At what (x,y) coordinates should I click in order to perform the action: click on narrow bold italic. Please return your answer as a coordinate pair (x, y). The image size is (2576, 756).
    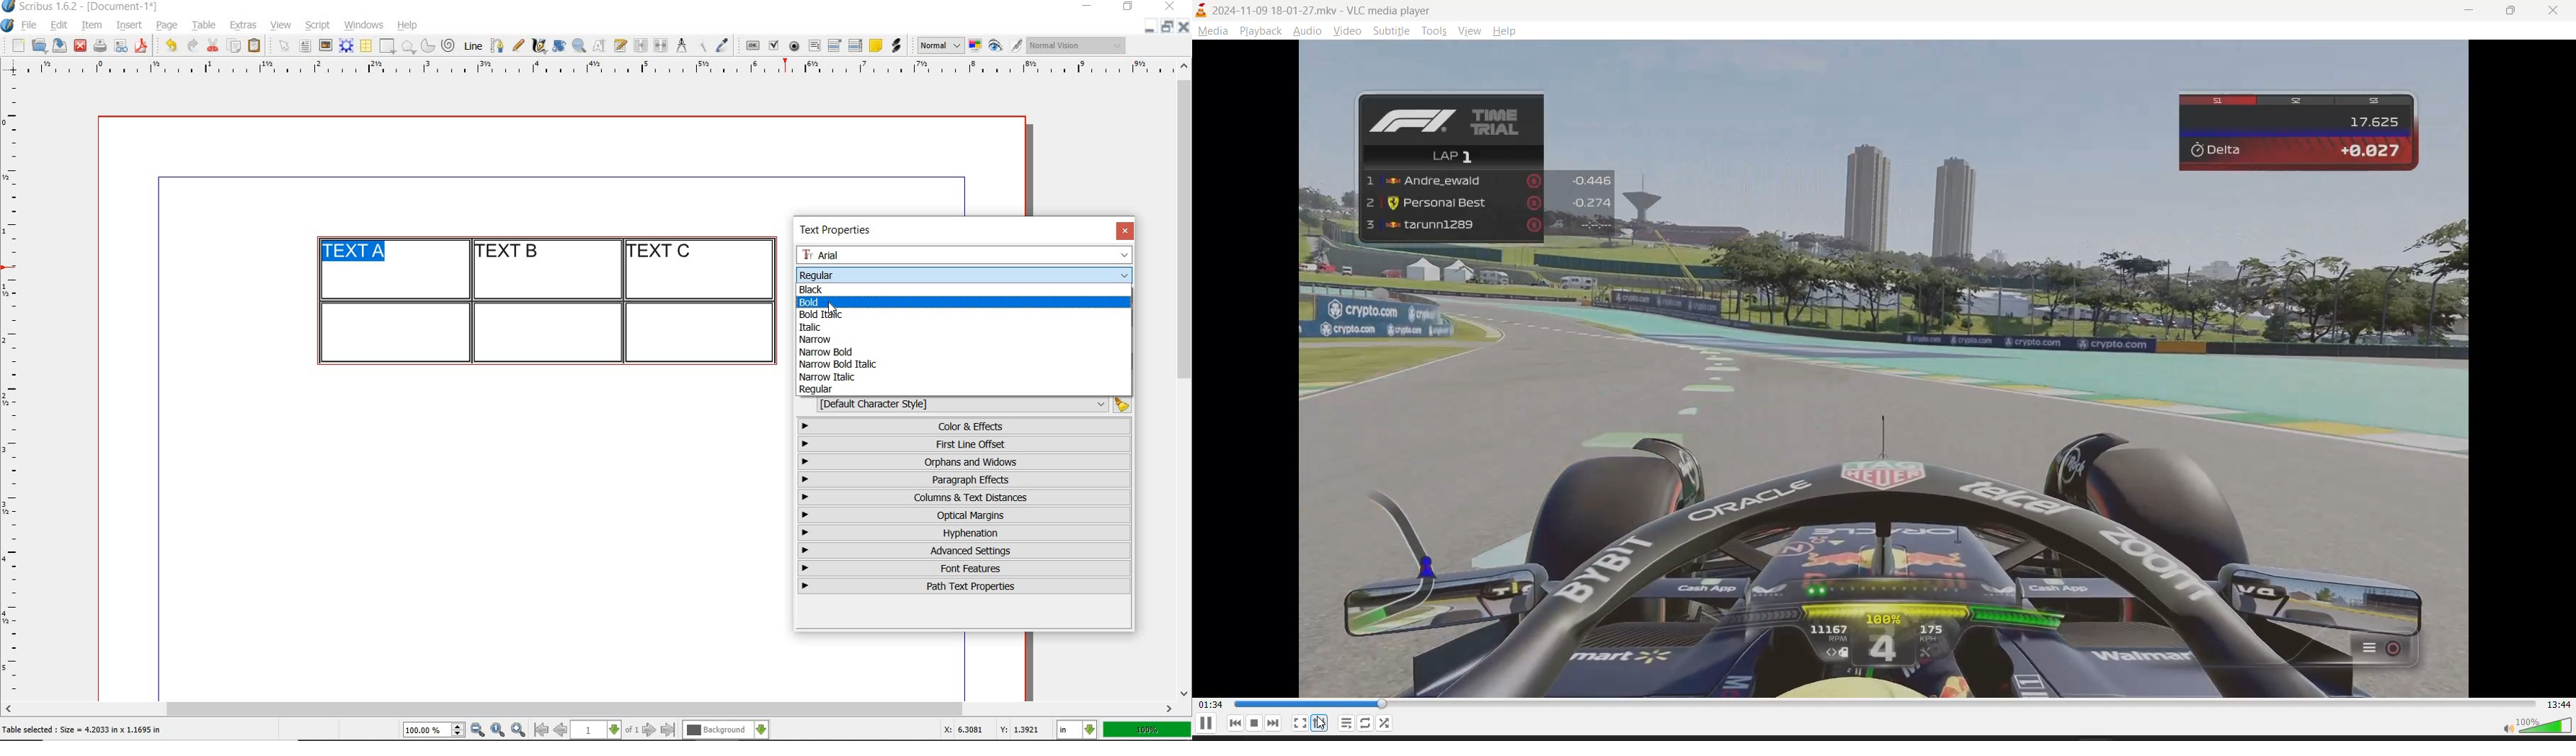
    Looking at the image, I should click on (836, 363).